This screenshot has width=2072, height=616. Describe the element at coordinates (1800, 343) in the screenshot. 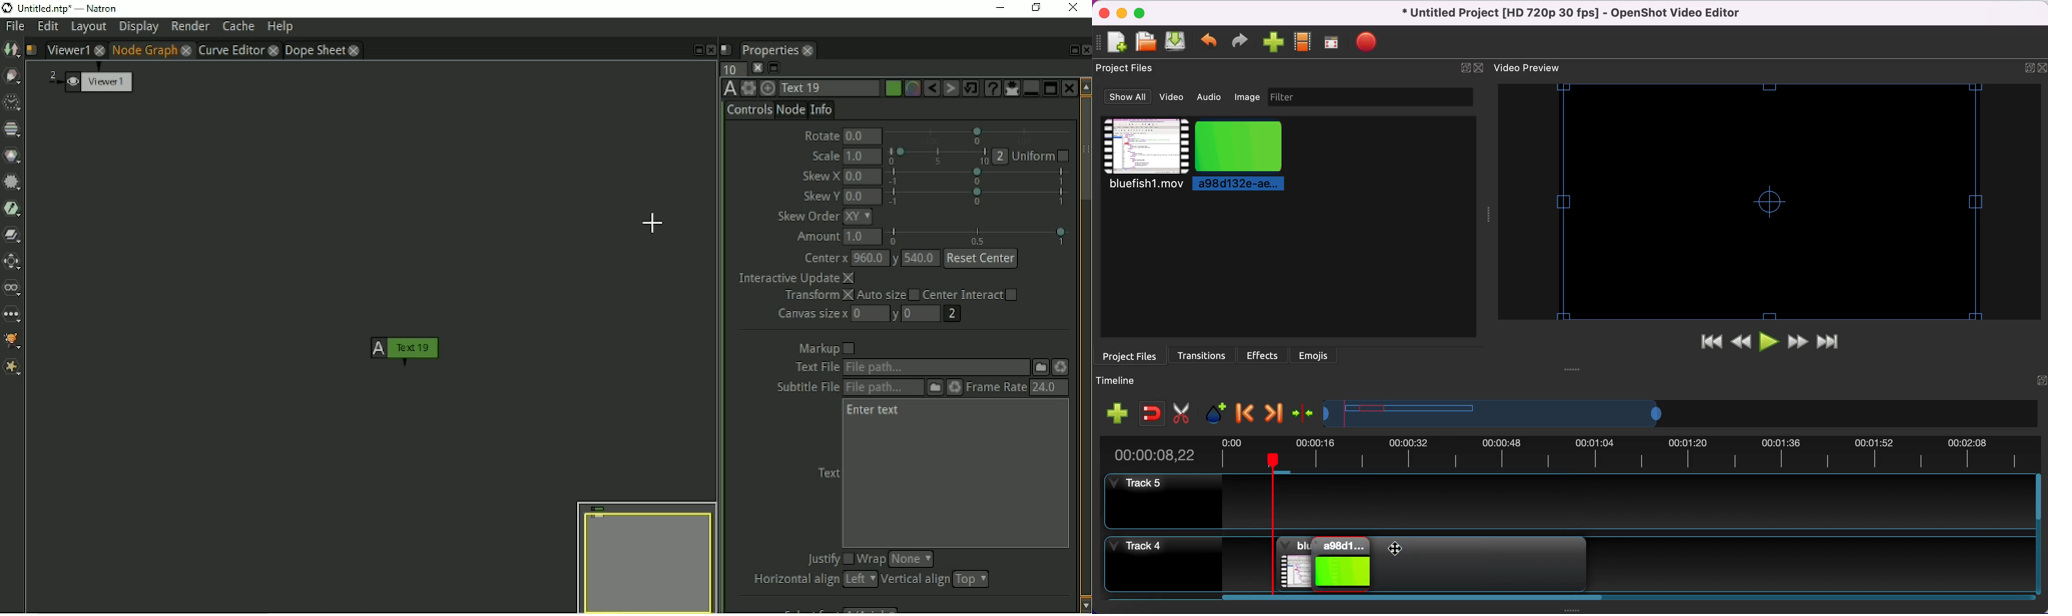

I see `fast forward` at that location.